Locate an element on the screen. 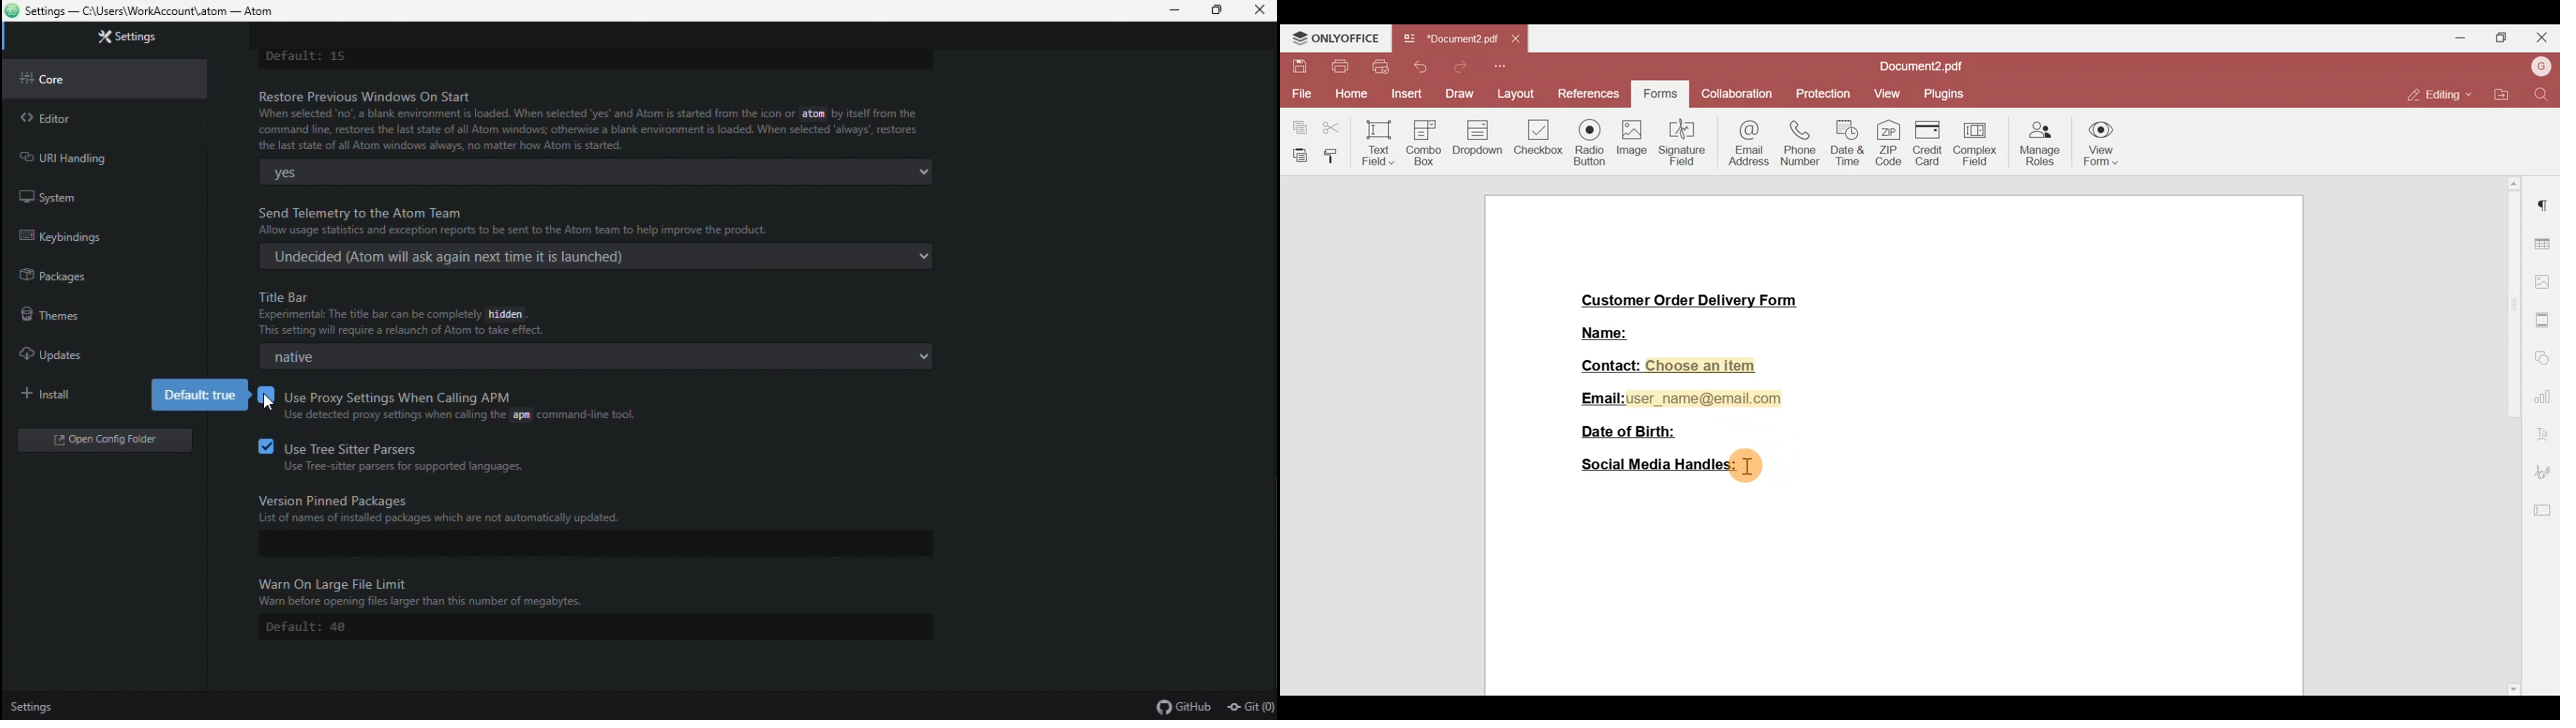 This screenshot has width=2576, height=728. Document2.pdf is located at coordinates (1927, 67).